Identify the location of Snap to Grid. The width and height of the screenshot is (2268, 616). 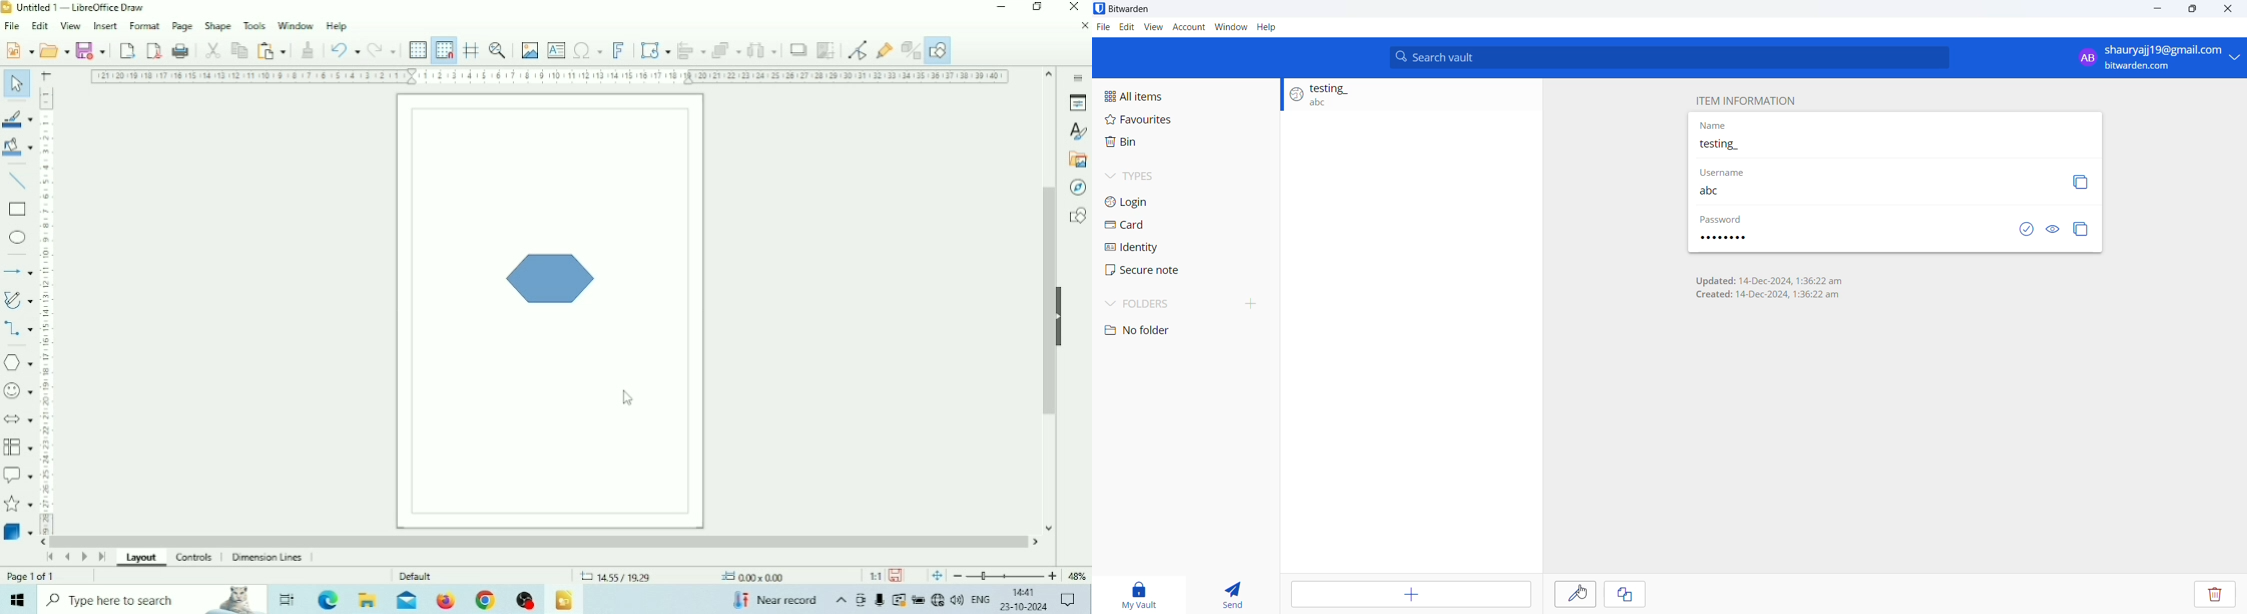
(444, 50).